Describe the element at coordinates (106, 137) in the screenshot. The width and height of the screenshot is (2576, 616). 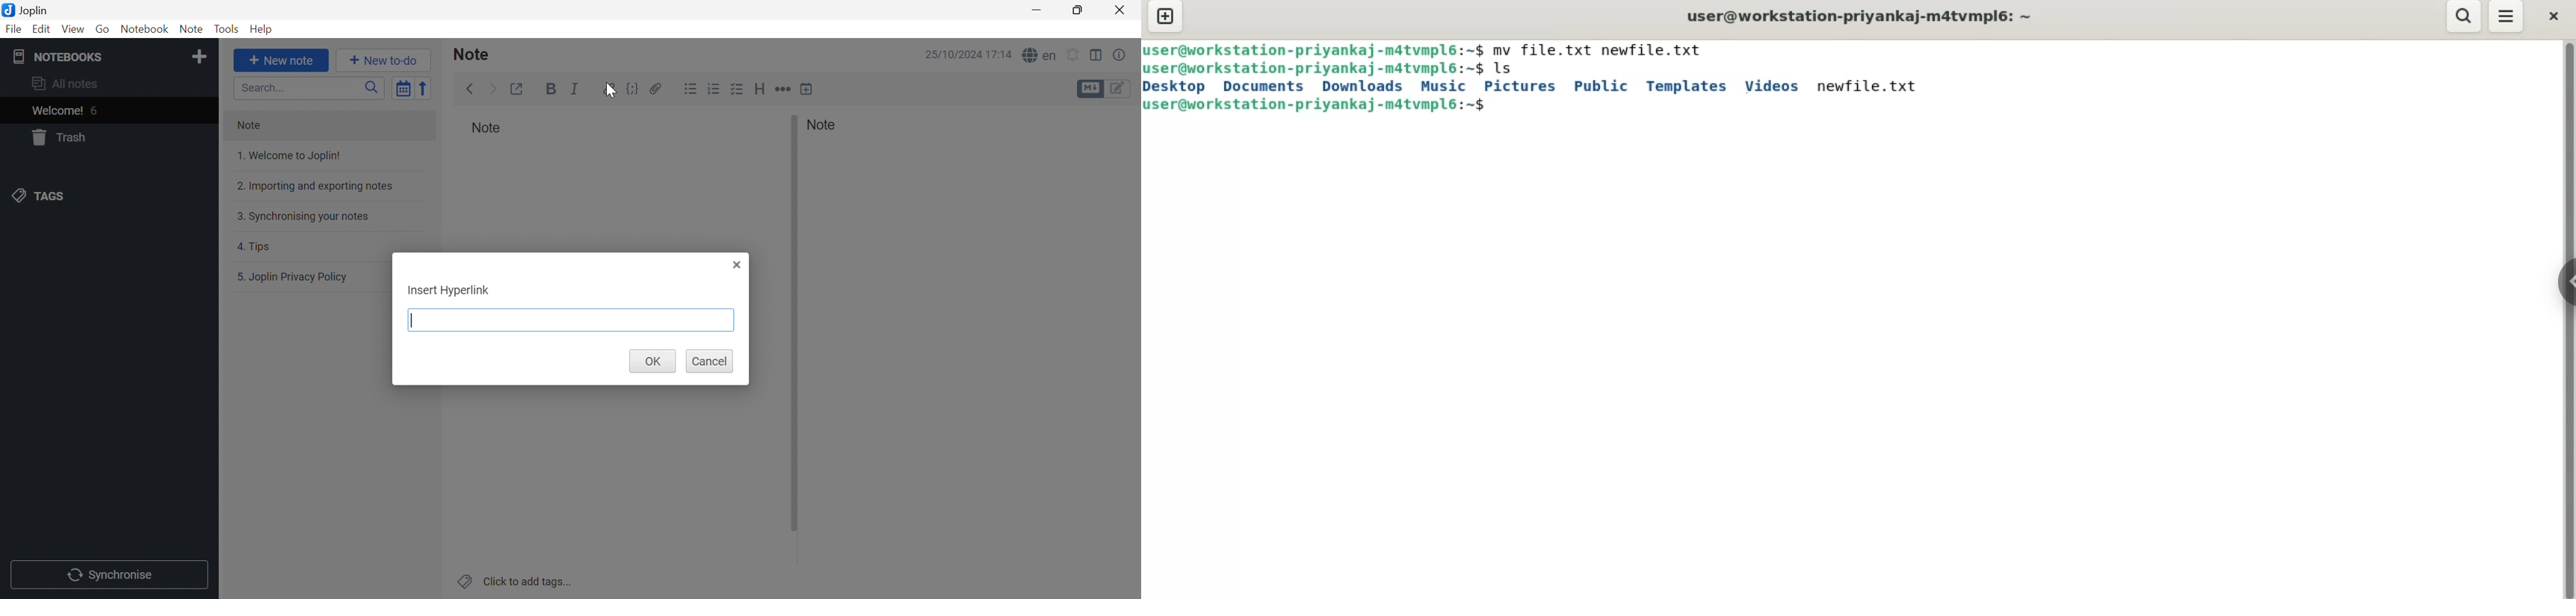
I see `Trash` at that location.